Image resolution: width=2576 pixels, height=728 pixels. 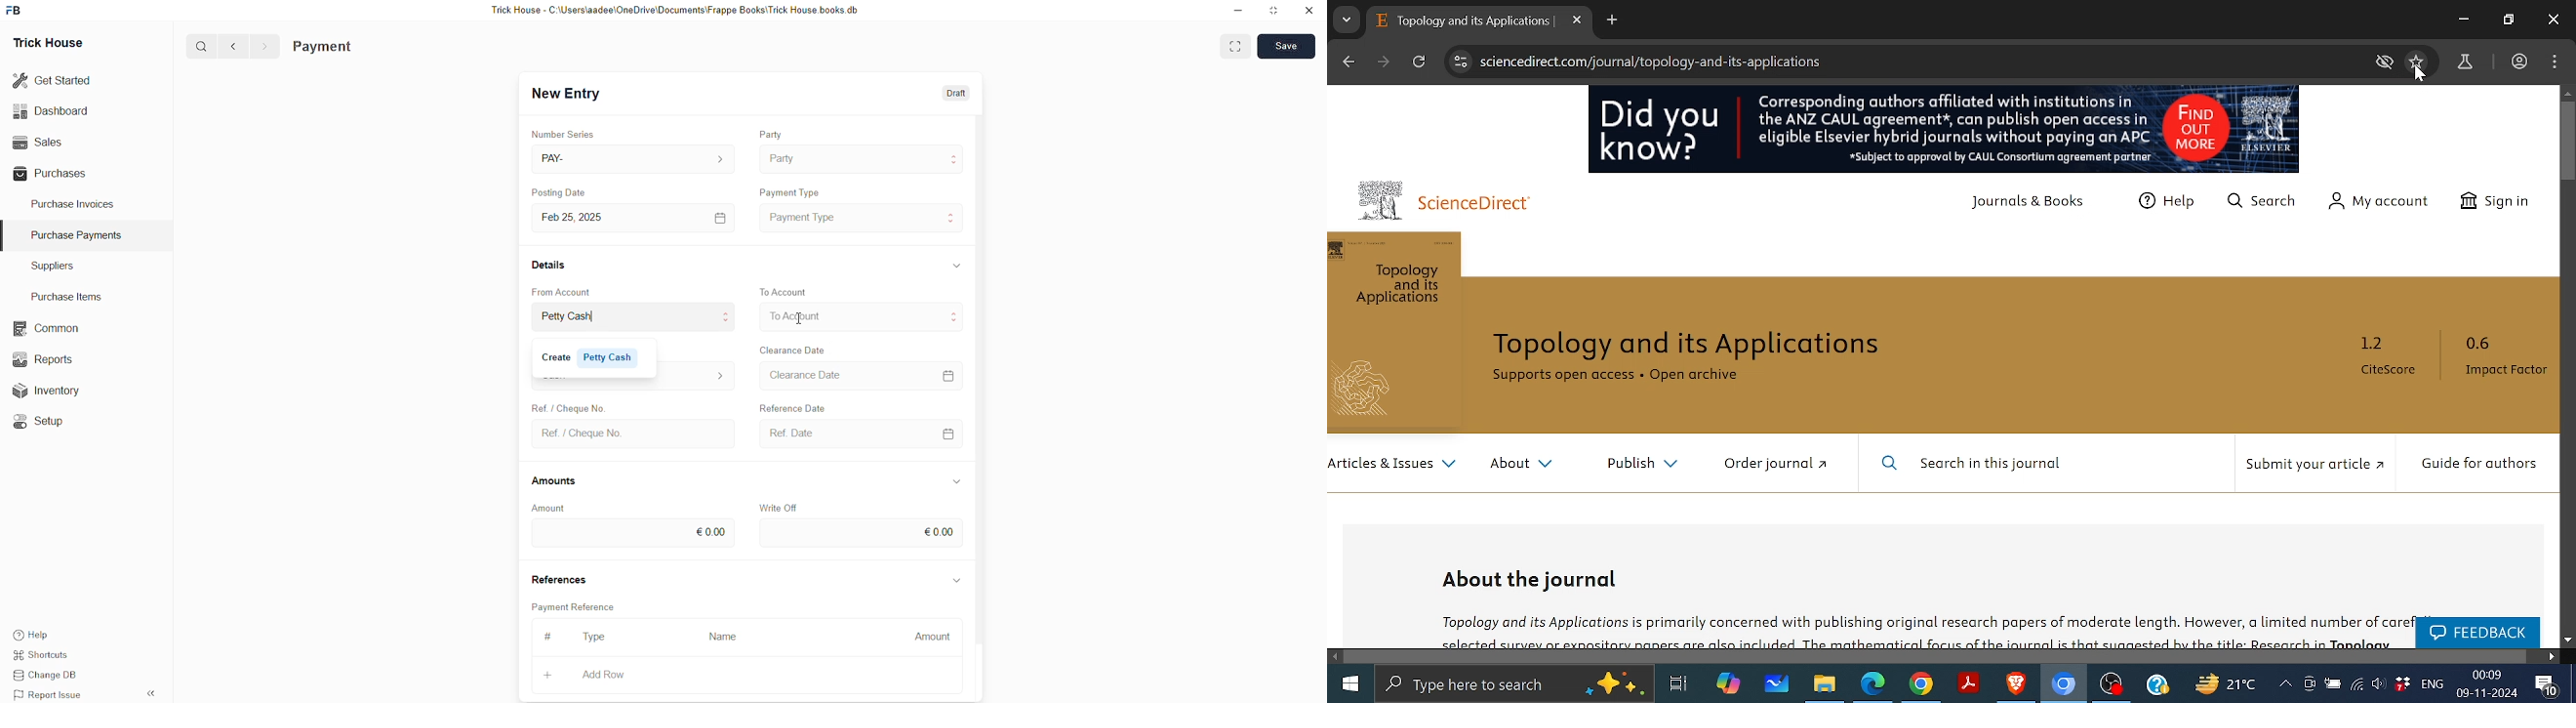 I want to click on 0.6 Impact factor, so click(x=2501, y=359).